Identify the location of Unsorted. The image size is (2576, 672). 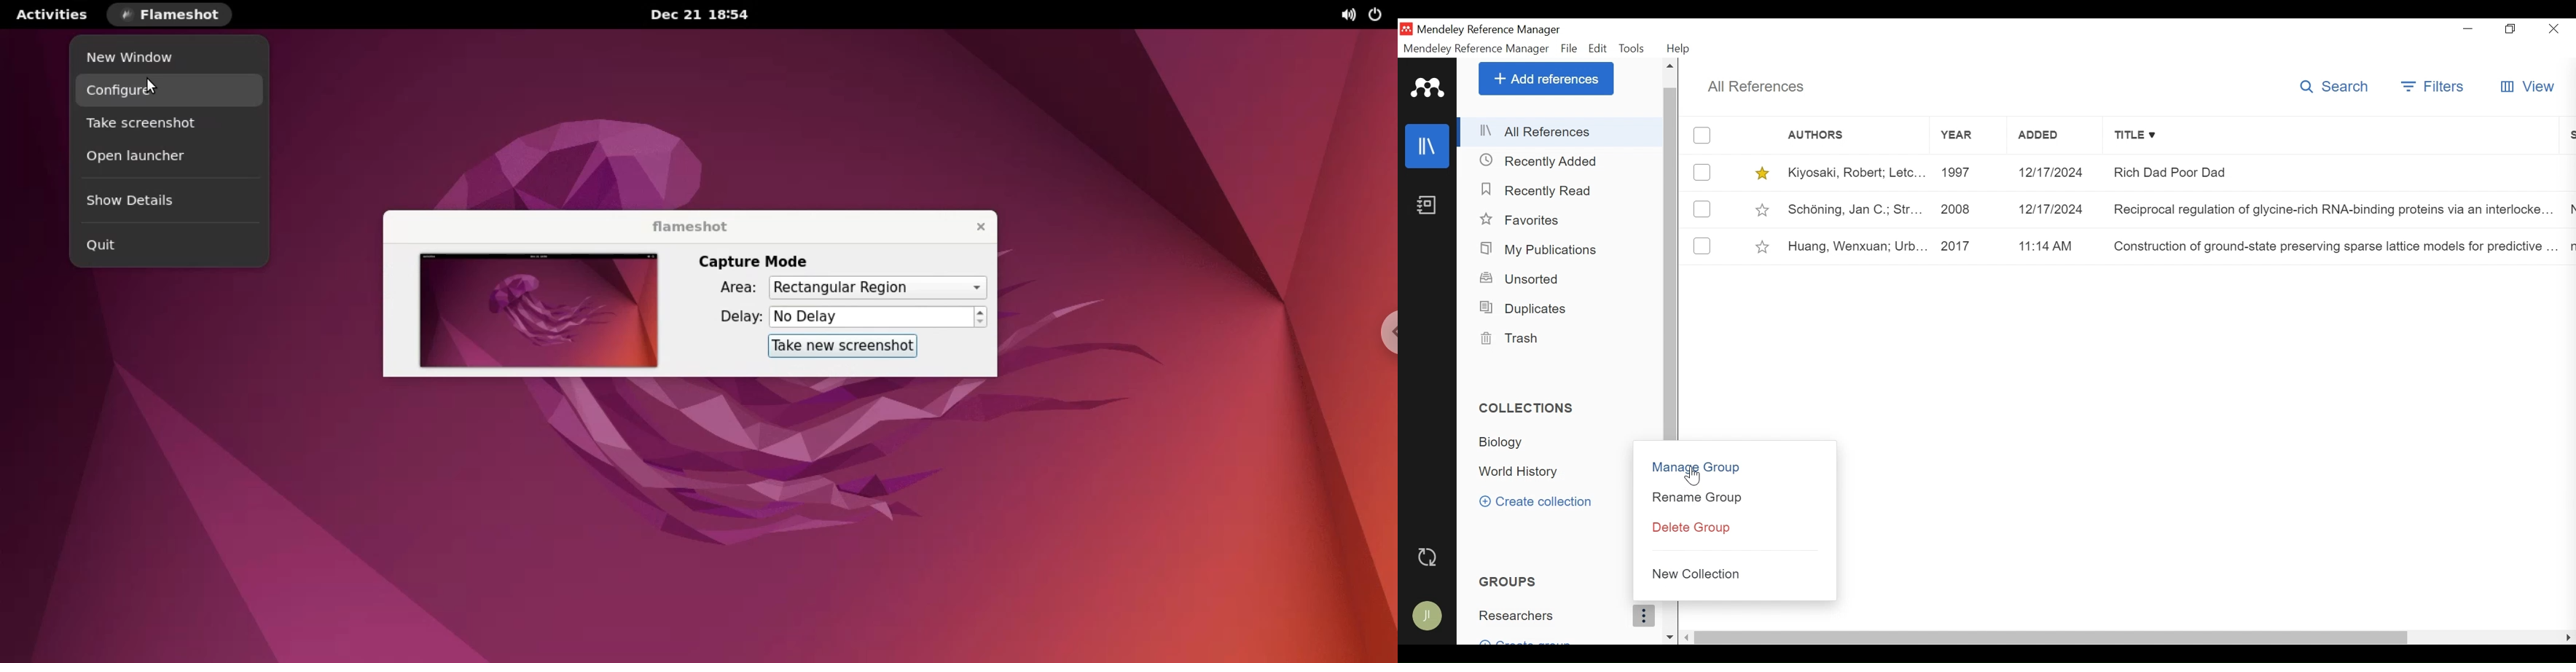
(1524, 279).